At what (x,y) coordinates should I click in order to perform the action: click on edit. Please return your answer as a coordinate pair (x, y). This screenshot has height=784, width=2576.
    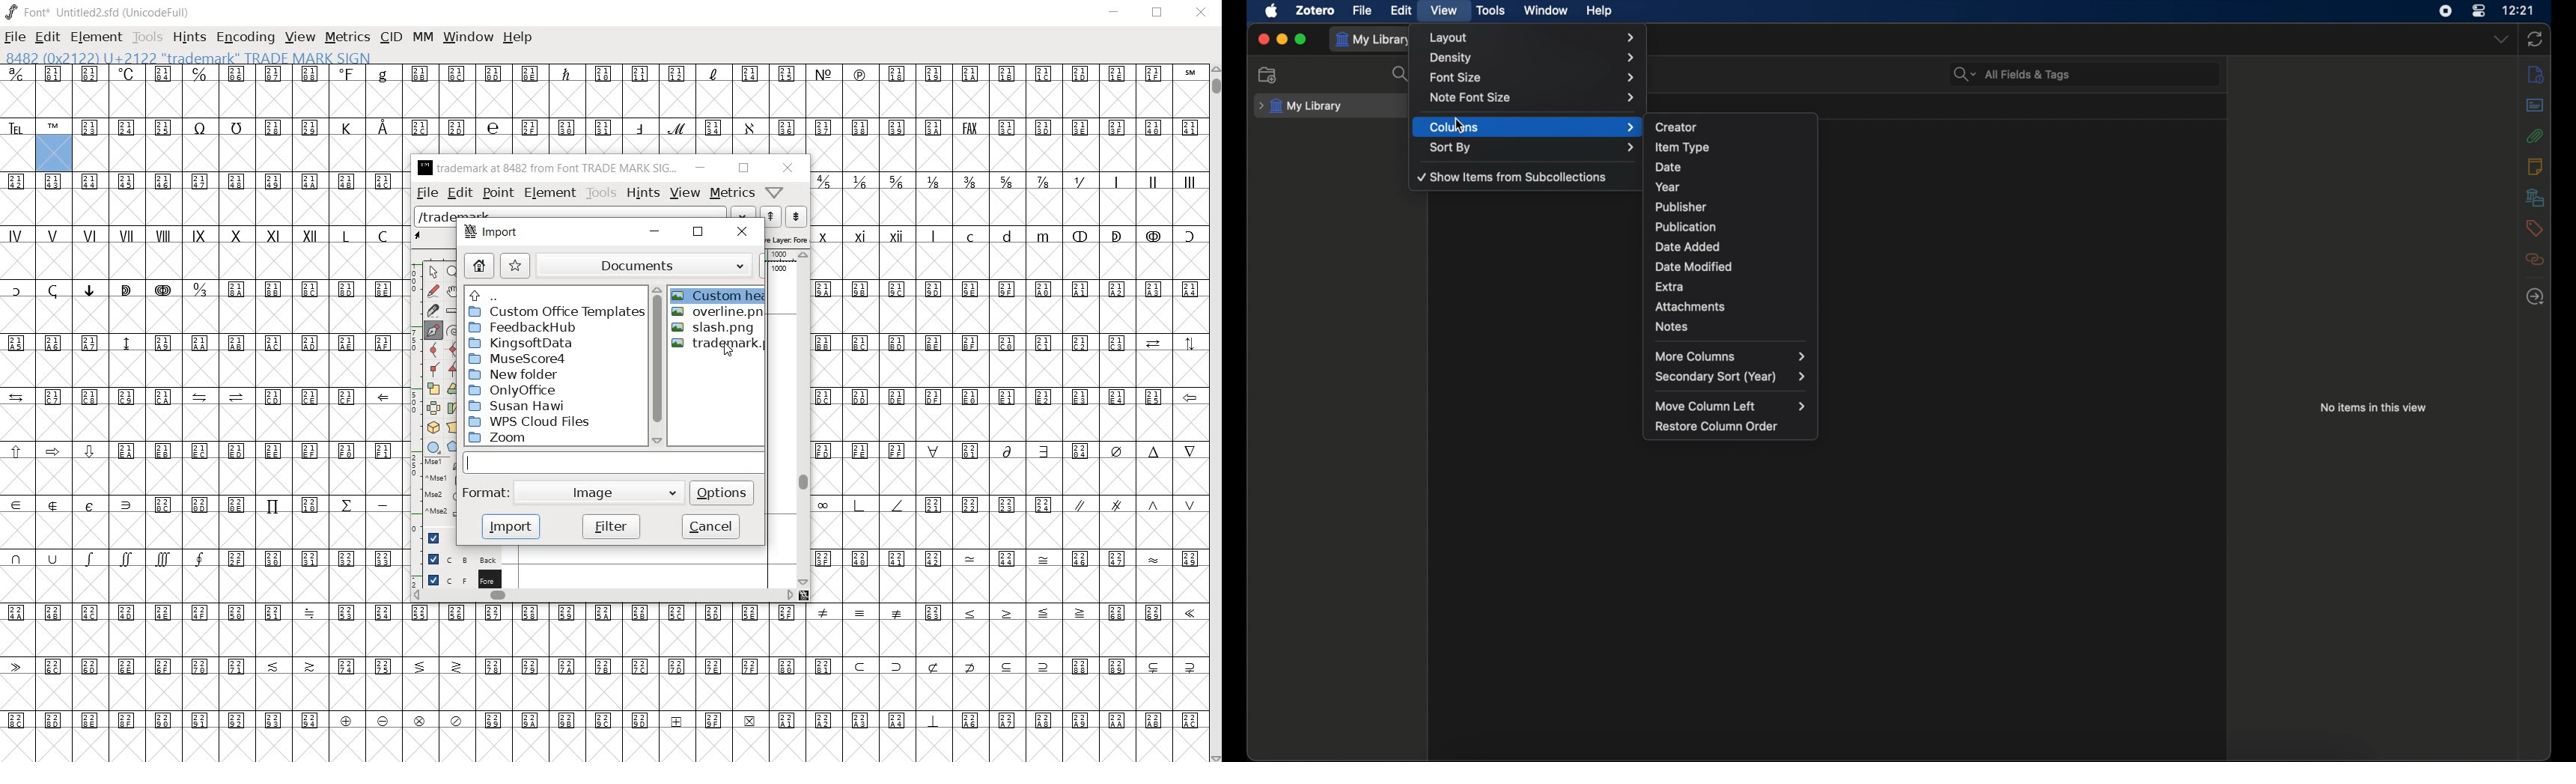
    Looking at the image, I should click on (1401, 11).